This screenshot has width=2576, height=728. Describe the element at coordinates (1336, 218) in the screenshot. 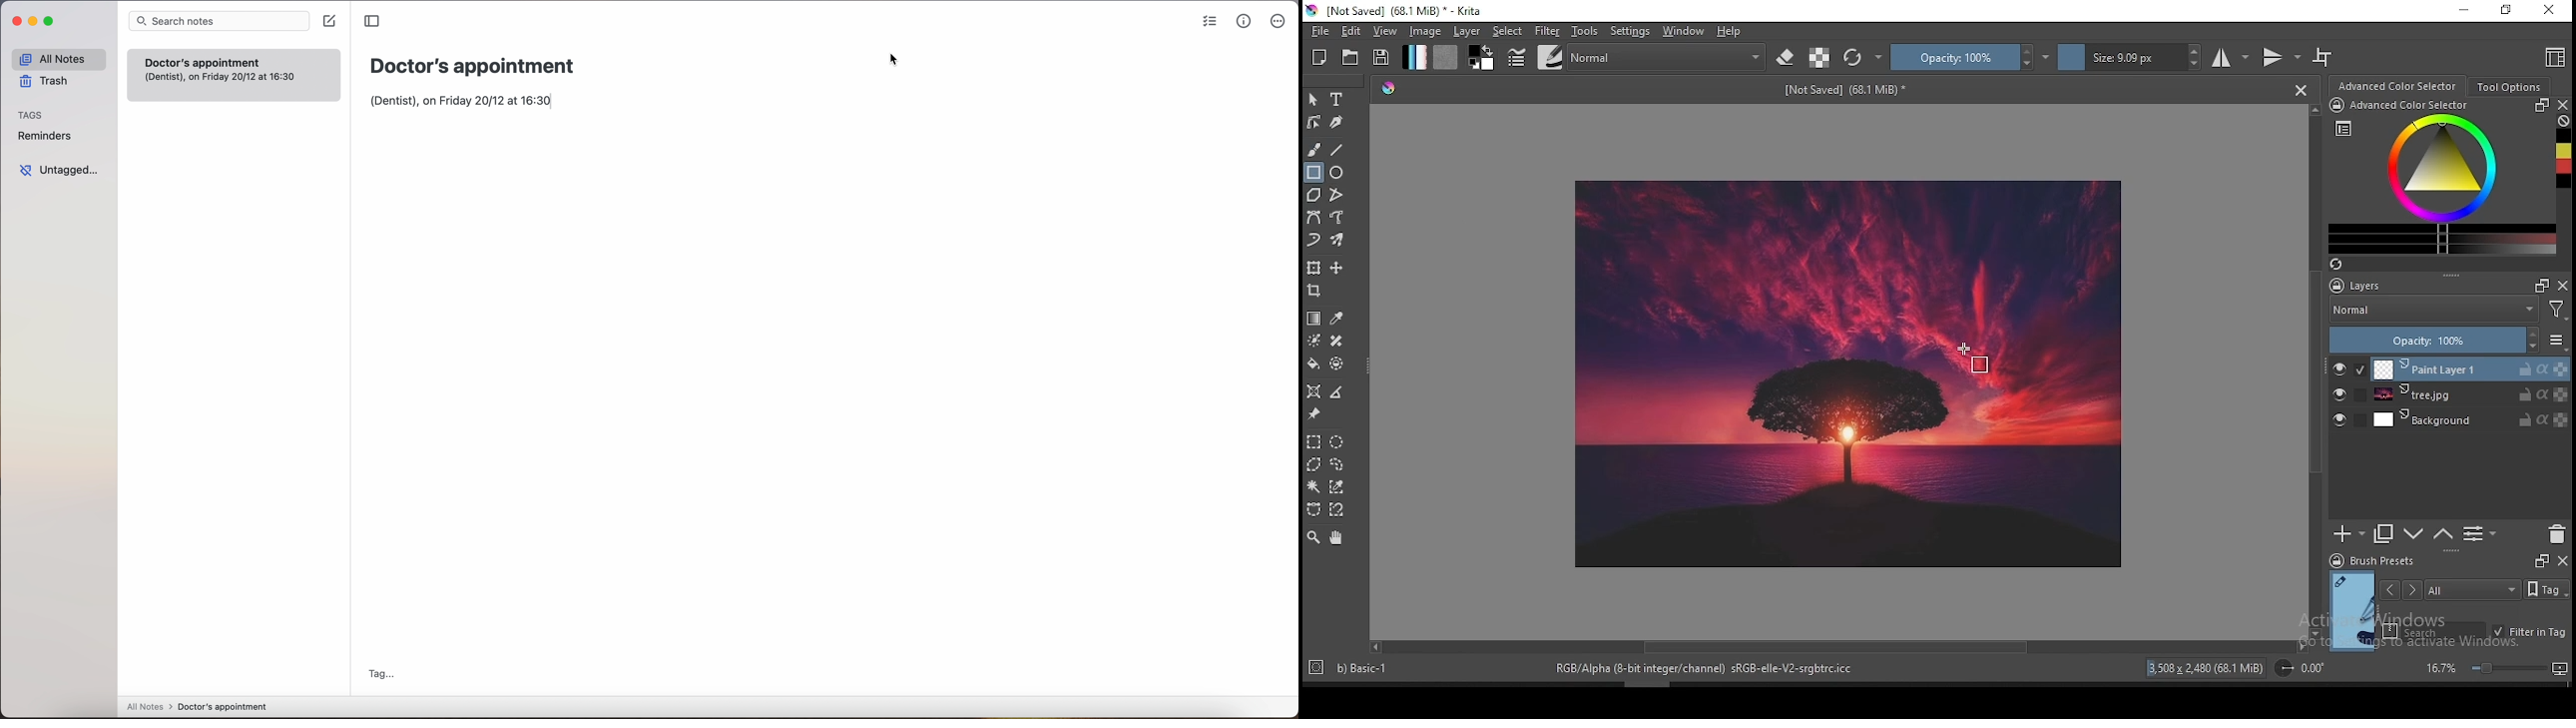

I see `freehand path tool` at that location.